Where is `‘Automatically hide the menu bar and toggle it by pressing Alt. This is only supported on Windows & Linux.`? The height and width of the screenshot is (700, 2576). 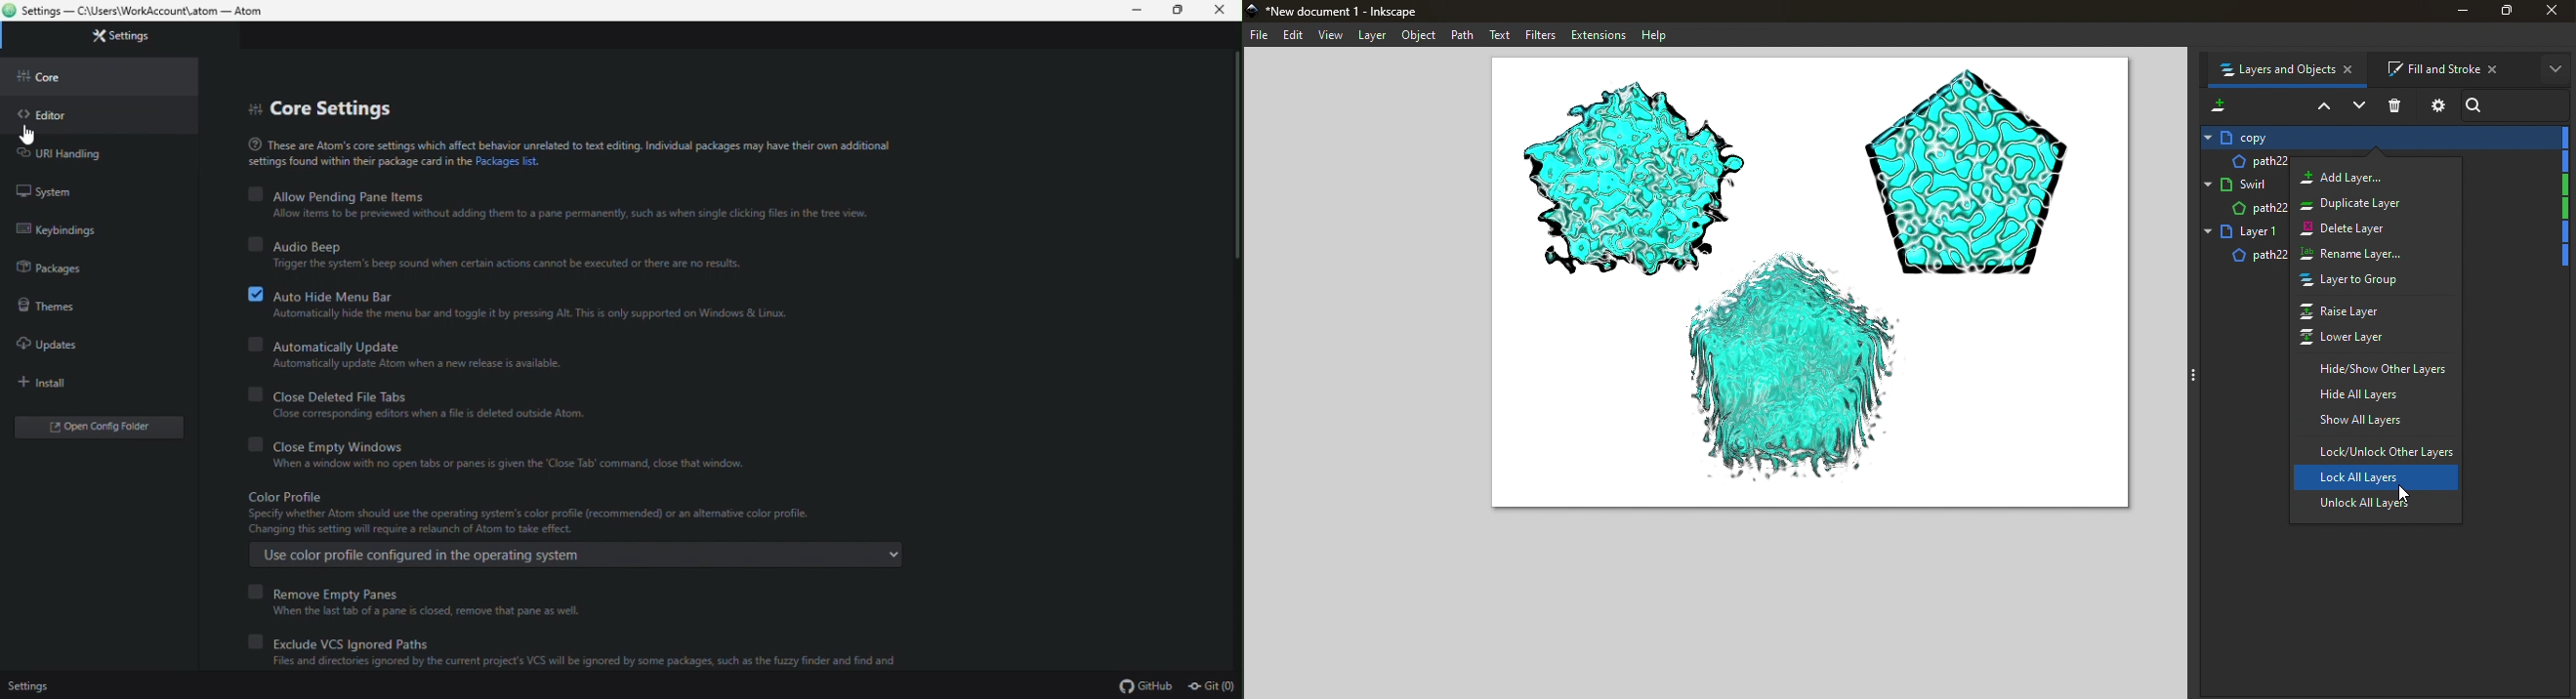
‘Automatically hide the menu bar and toggle it by pressing Alt. This is only supported on Windows & Linux. is located at coordinates (528, 316).